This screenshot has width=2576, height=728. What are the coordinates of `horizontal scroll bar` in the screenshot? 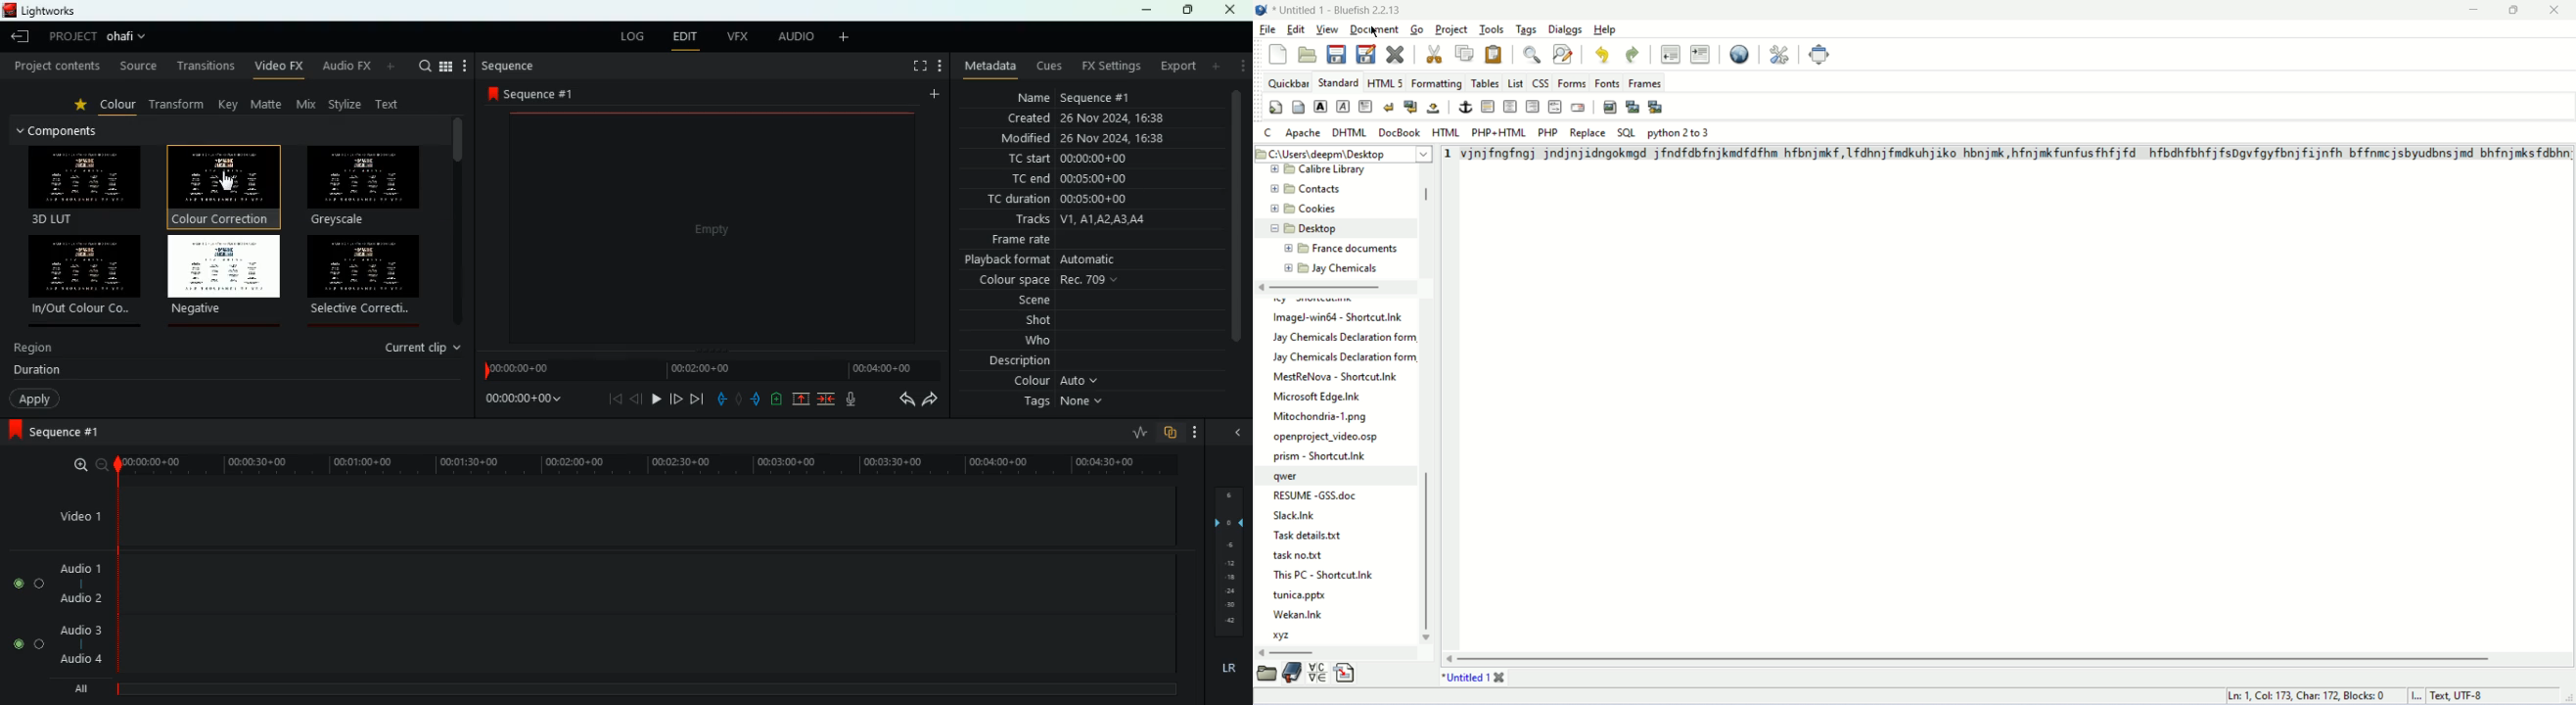 It's located at (1295, 652).